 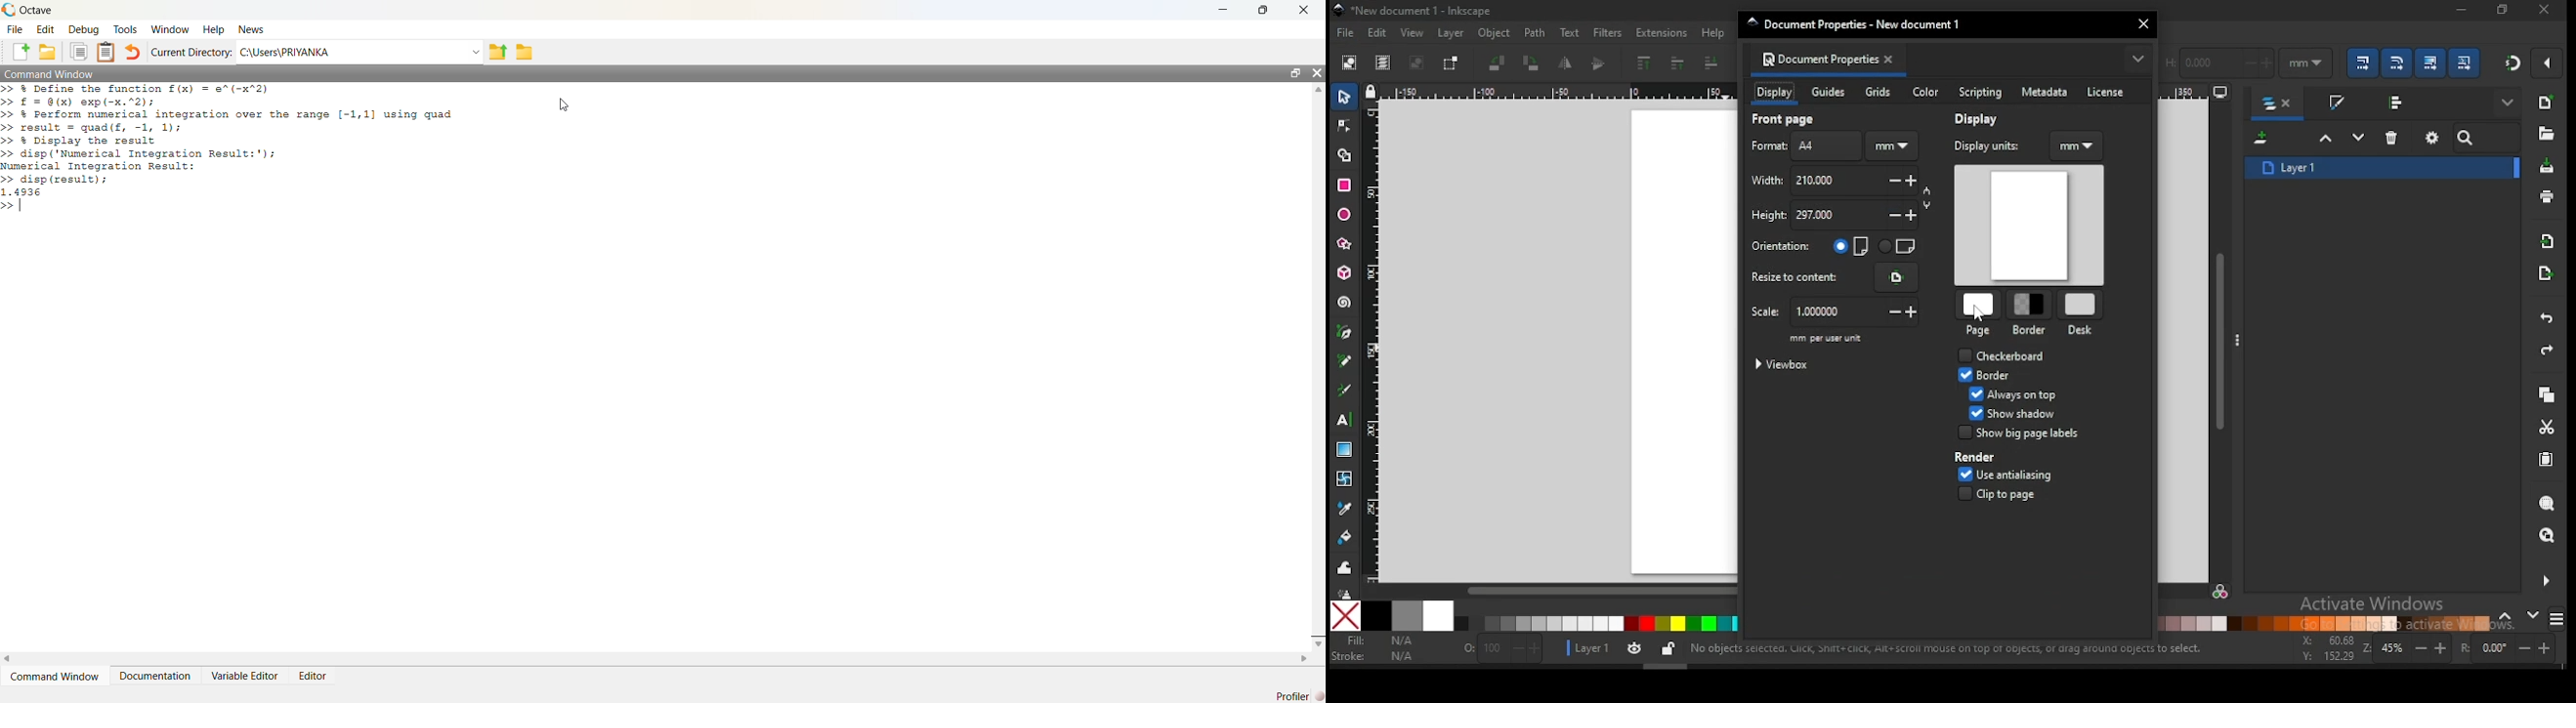 I want to click on search bar, so click(x=2487, y=138).